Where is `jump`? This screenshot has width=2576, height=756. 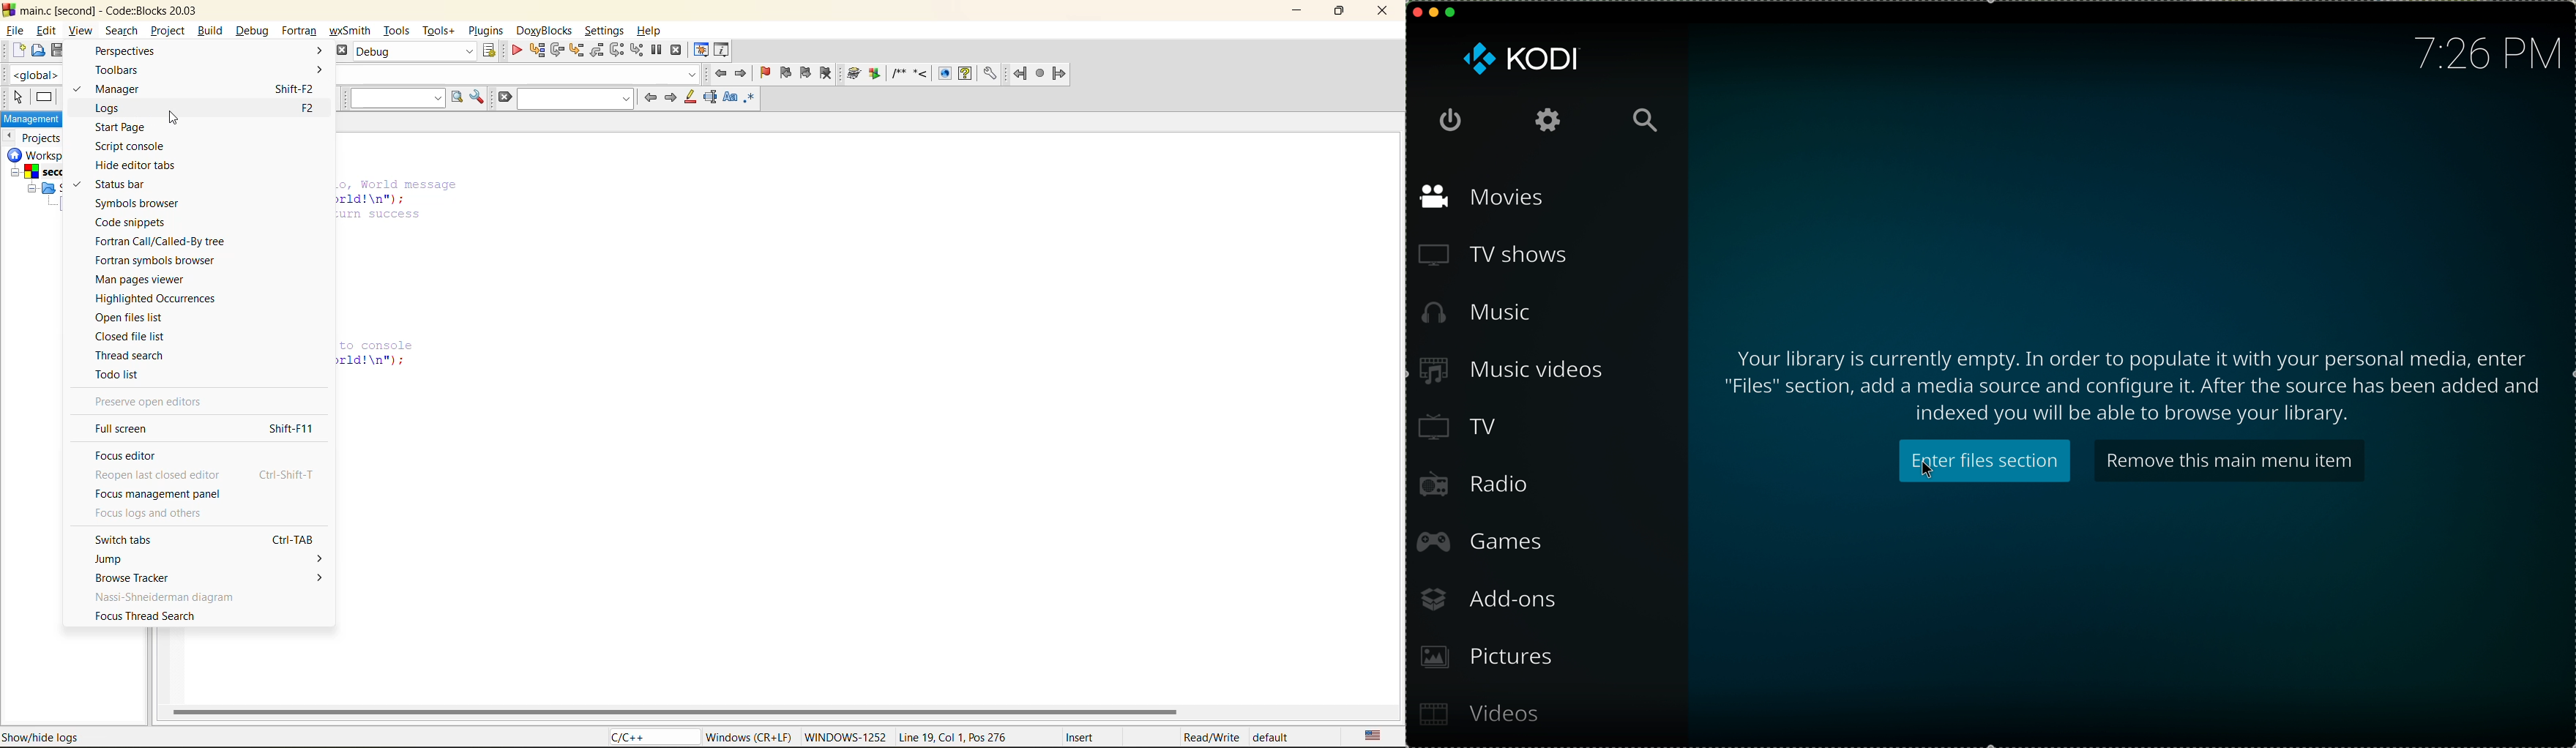 jump is located at coordinates (121, 558).